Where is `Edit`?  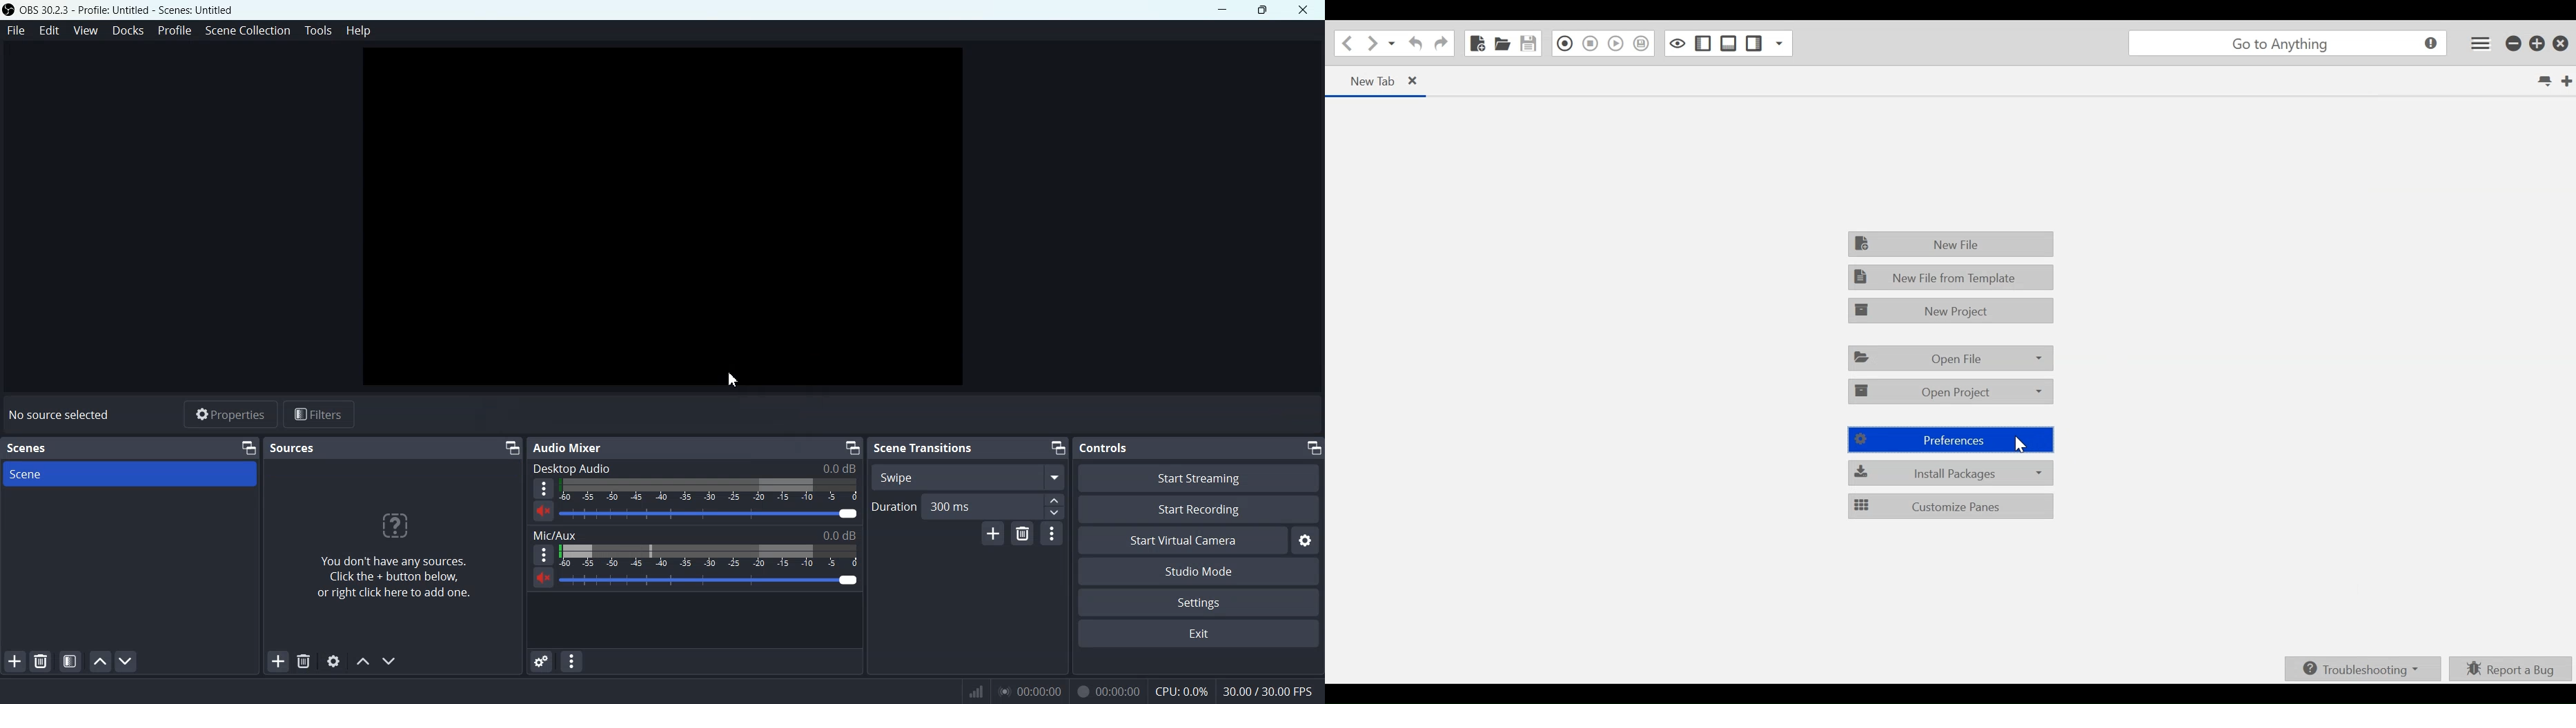
Edit is located at coordinates (50, 30).